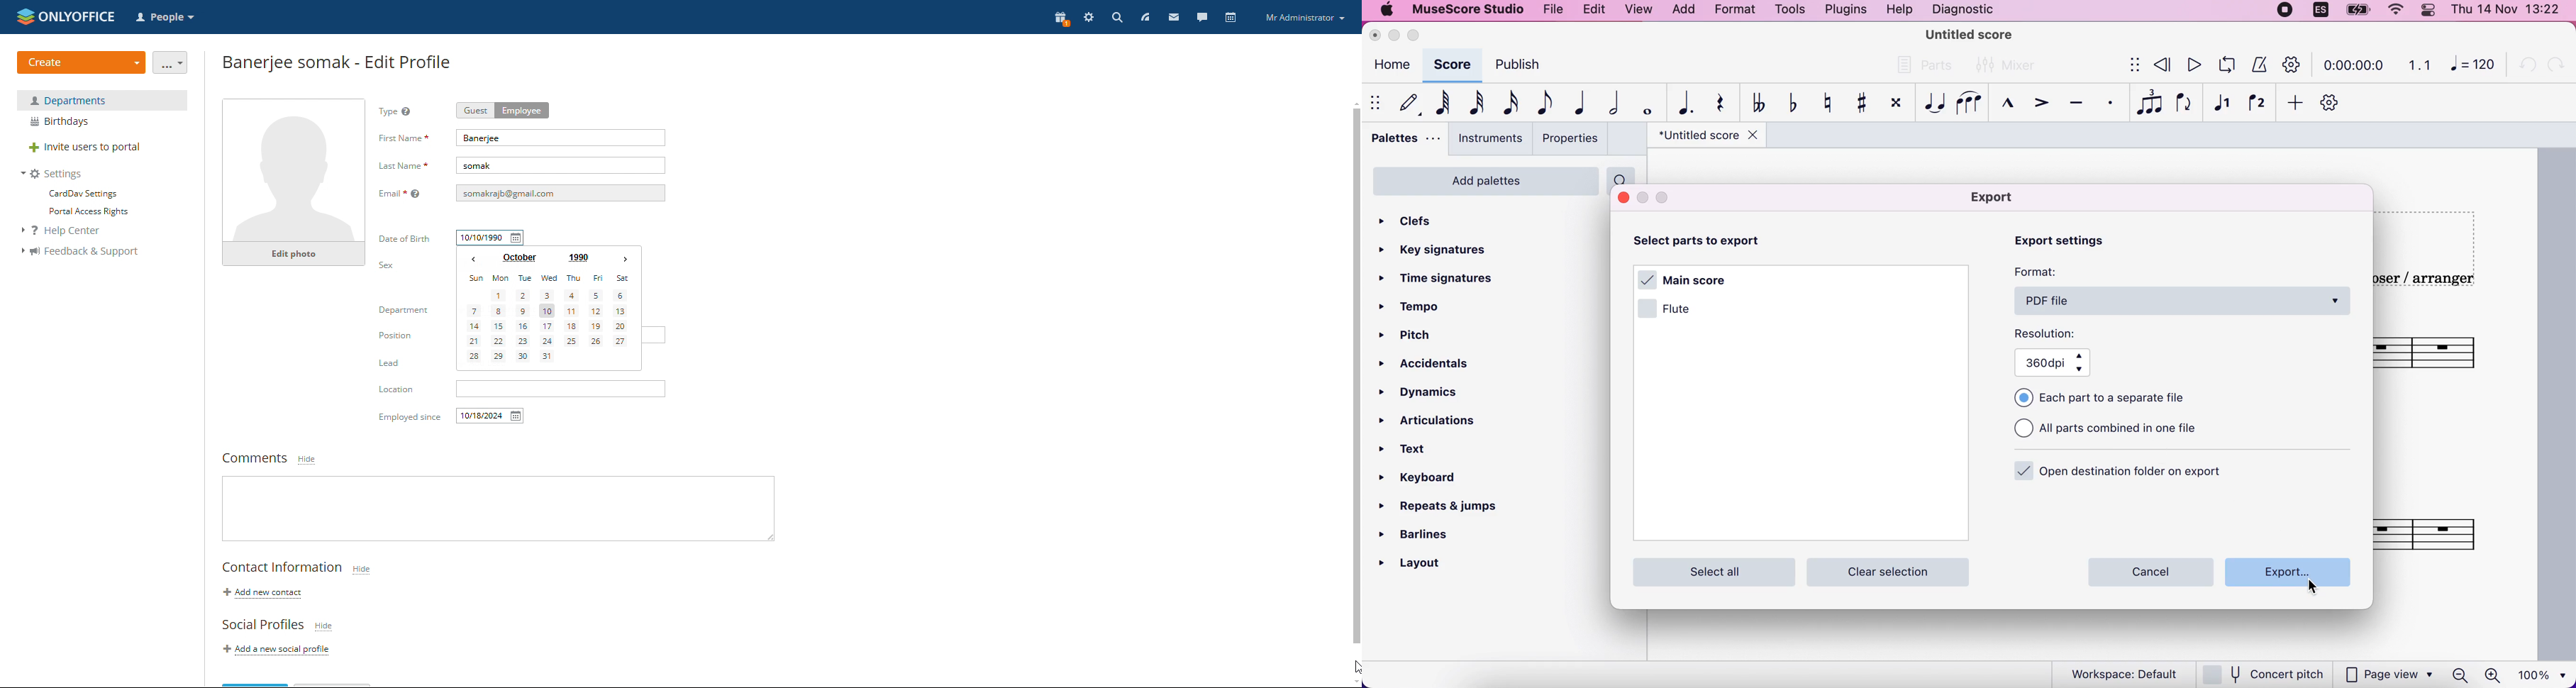 The width and height of the screenshot is (2576, 700). What do you see at coordinates (2011, 64) in the screenshot?
I see `mixer` at bounding box center [2011, 64].